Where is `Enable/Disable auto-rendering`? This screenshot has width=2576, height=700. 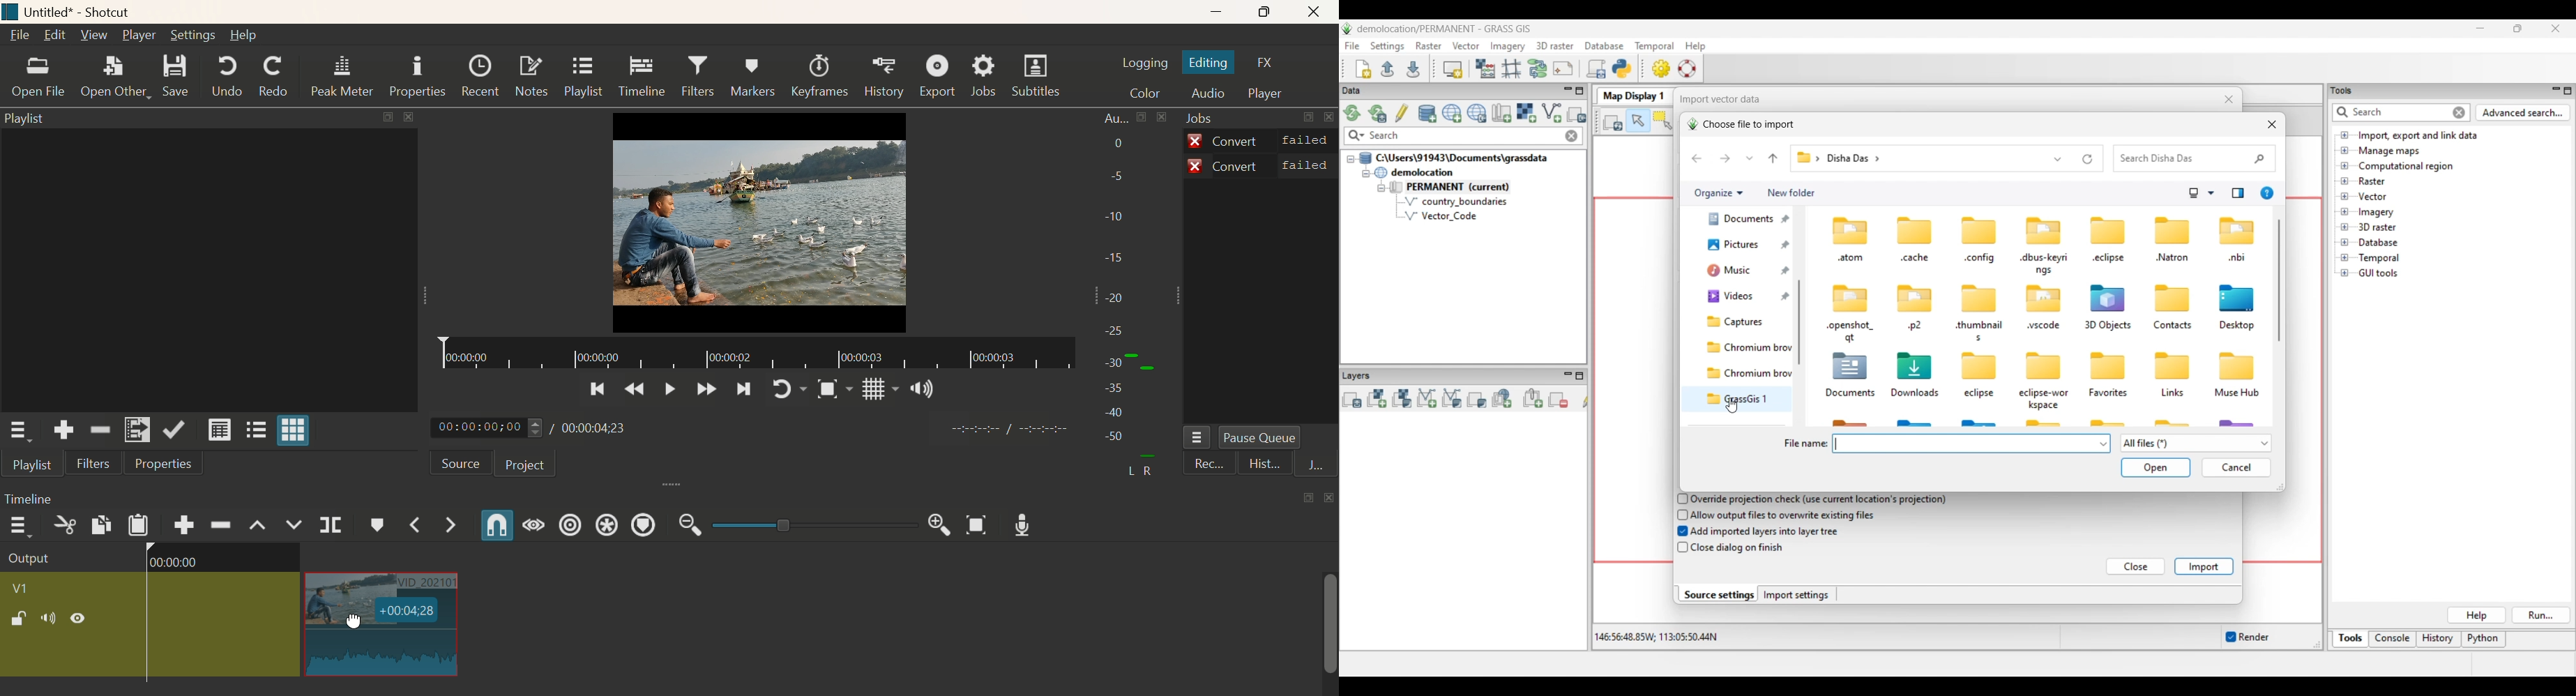
Enable/Disable auto-rendering is located at coordinates (2247, 637).